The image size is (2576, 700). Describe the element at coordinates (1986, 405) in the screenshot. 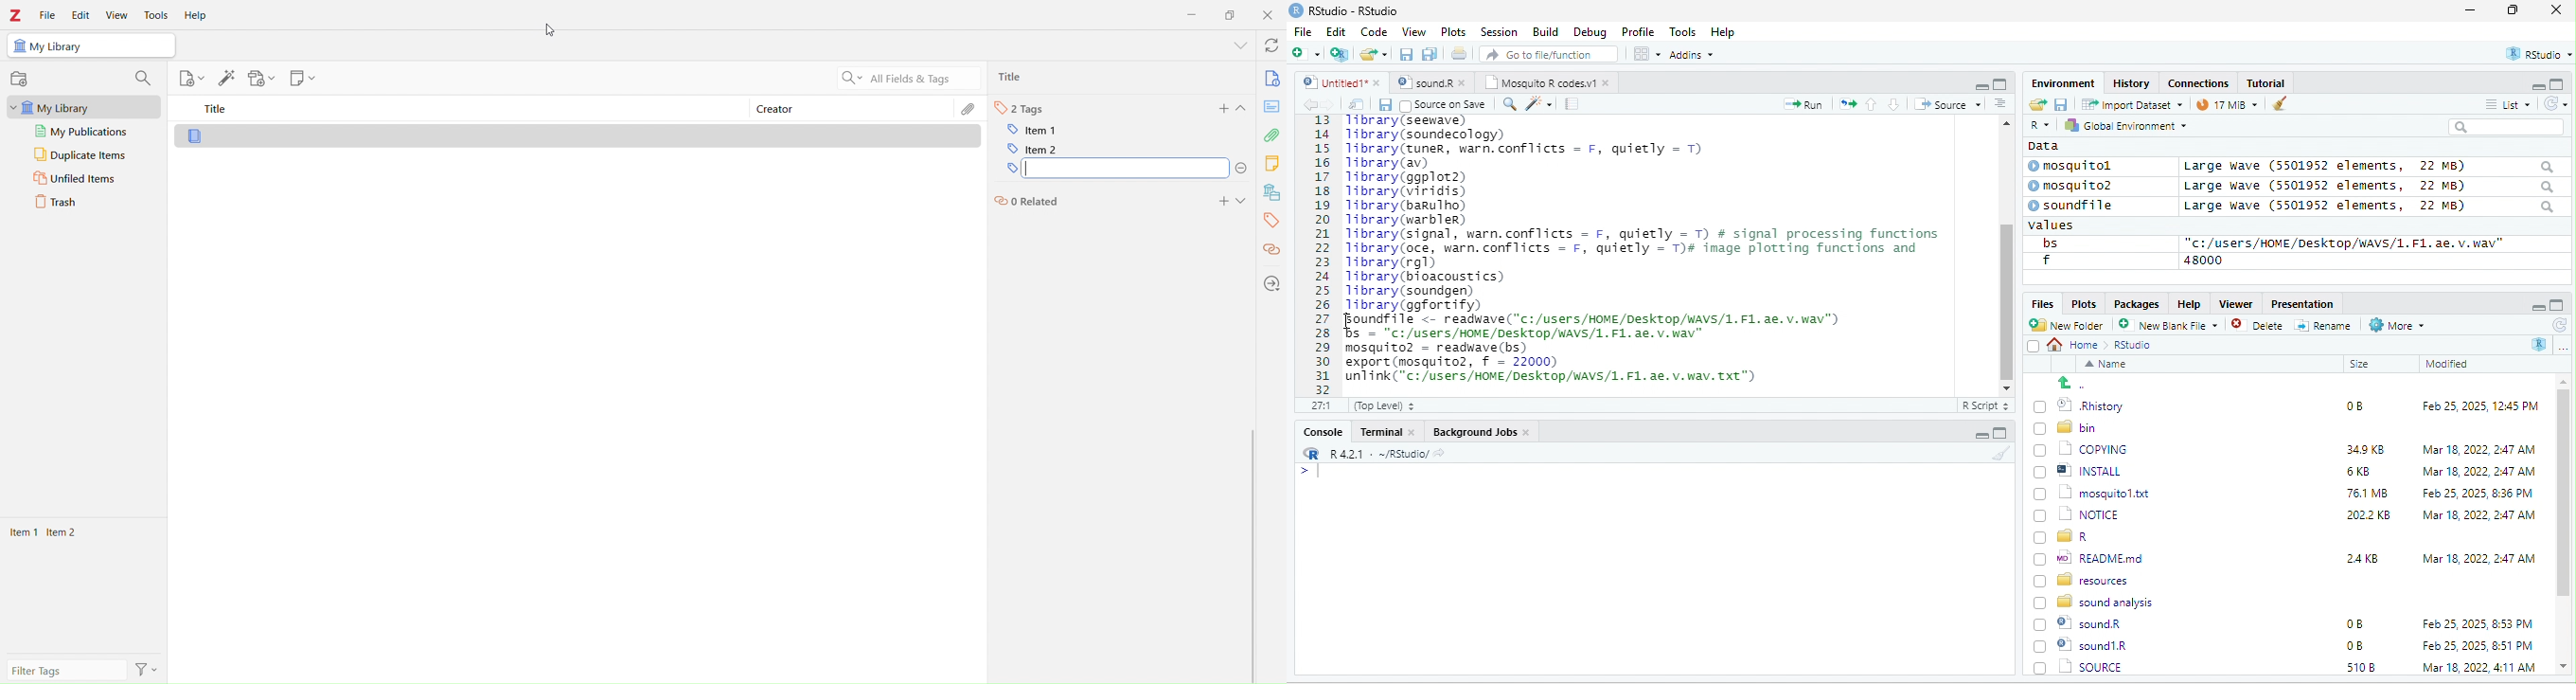

I see `R Script 5` at that location.